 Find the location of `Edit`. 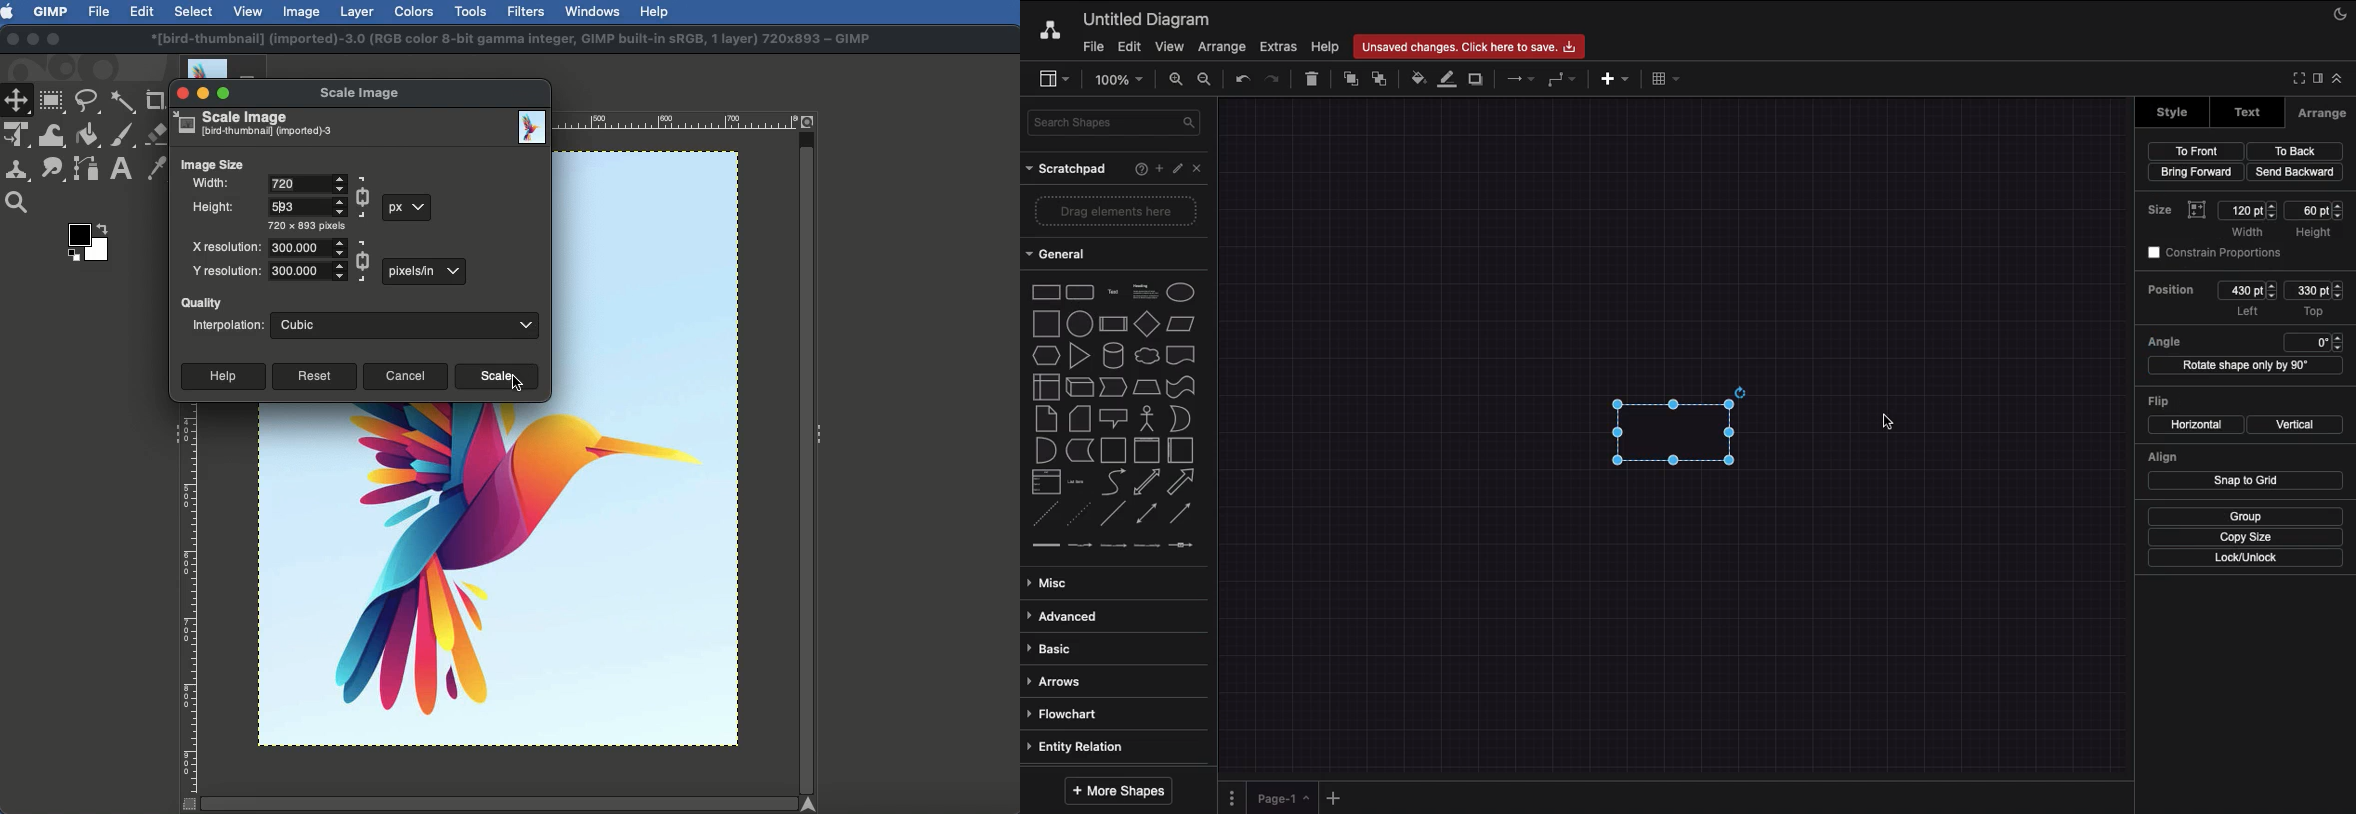

Edit is located at coordinates (1175, 169).